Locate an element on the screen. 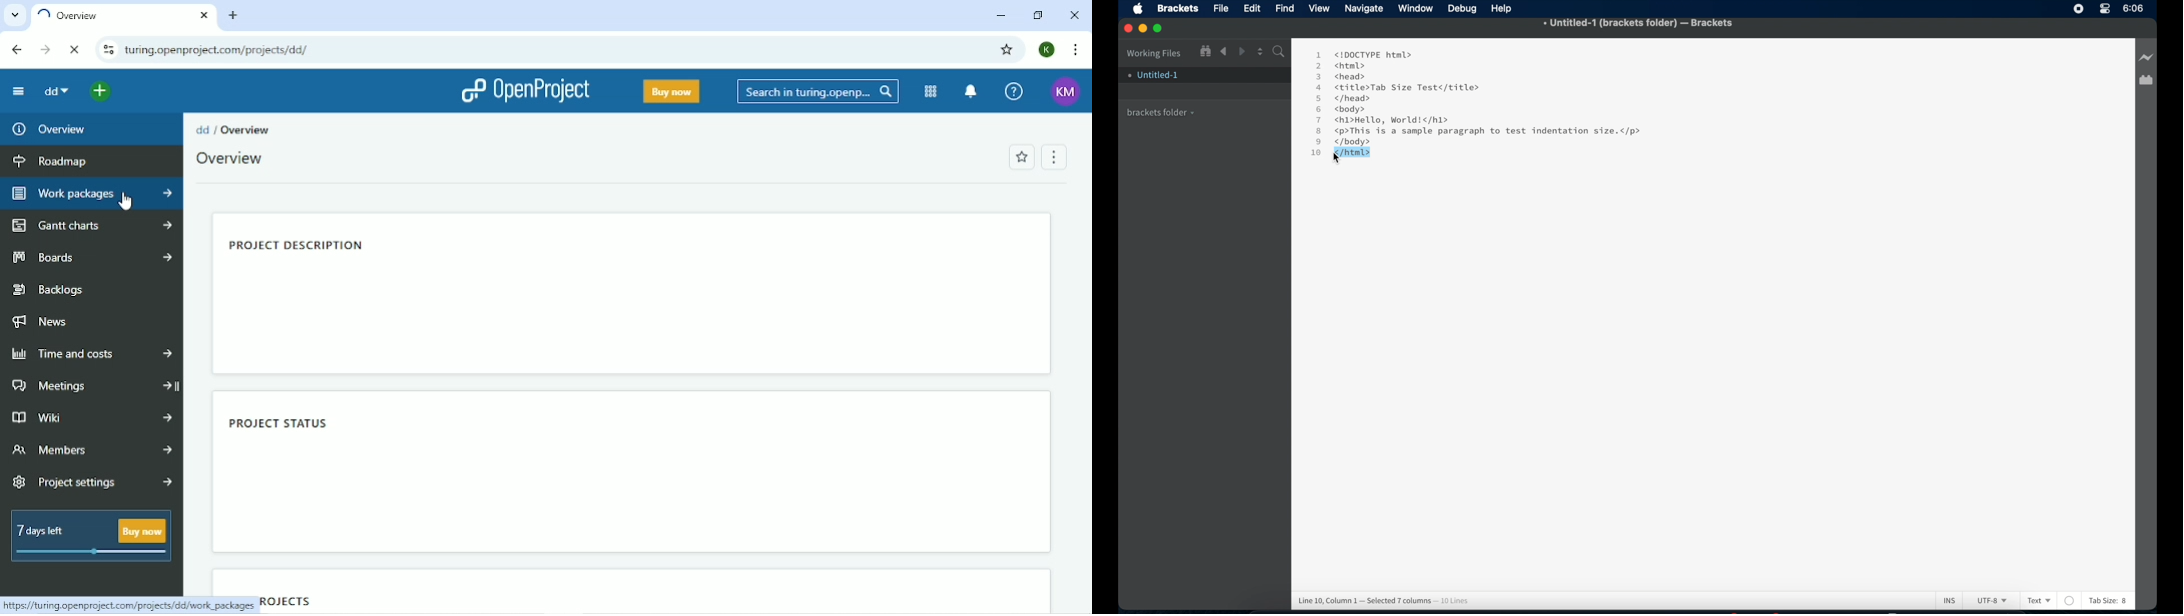  Recording is located at coordinates (2105, 10).